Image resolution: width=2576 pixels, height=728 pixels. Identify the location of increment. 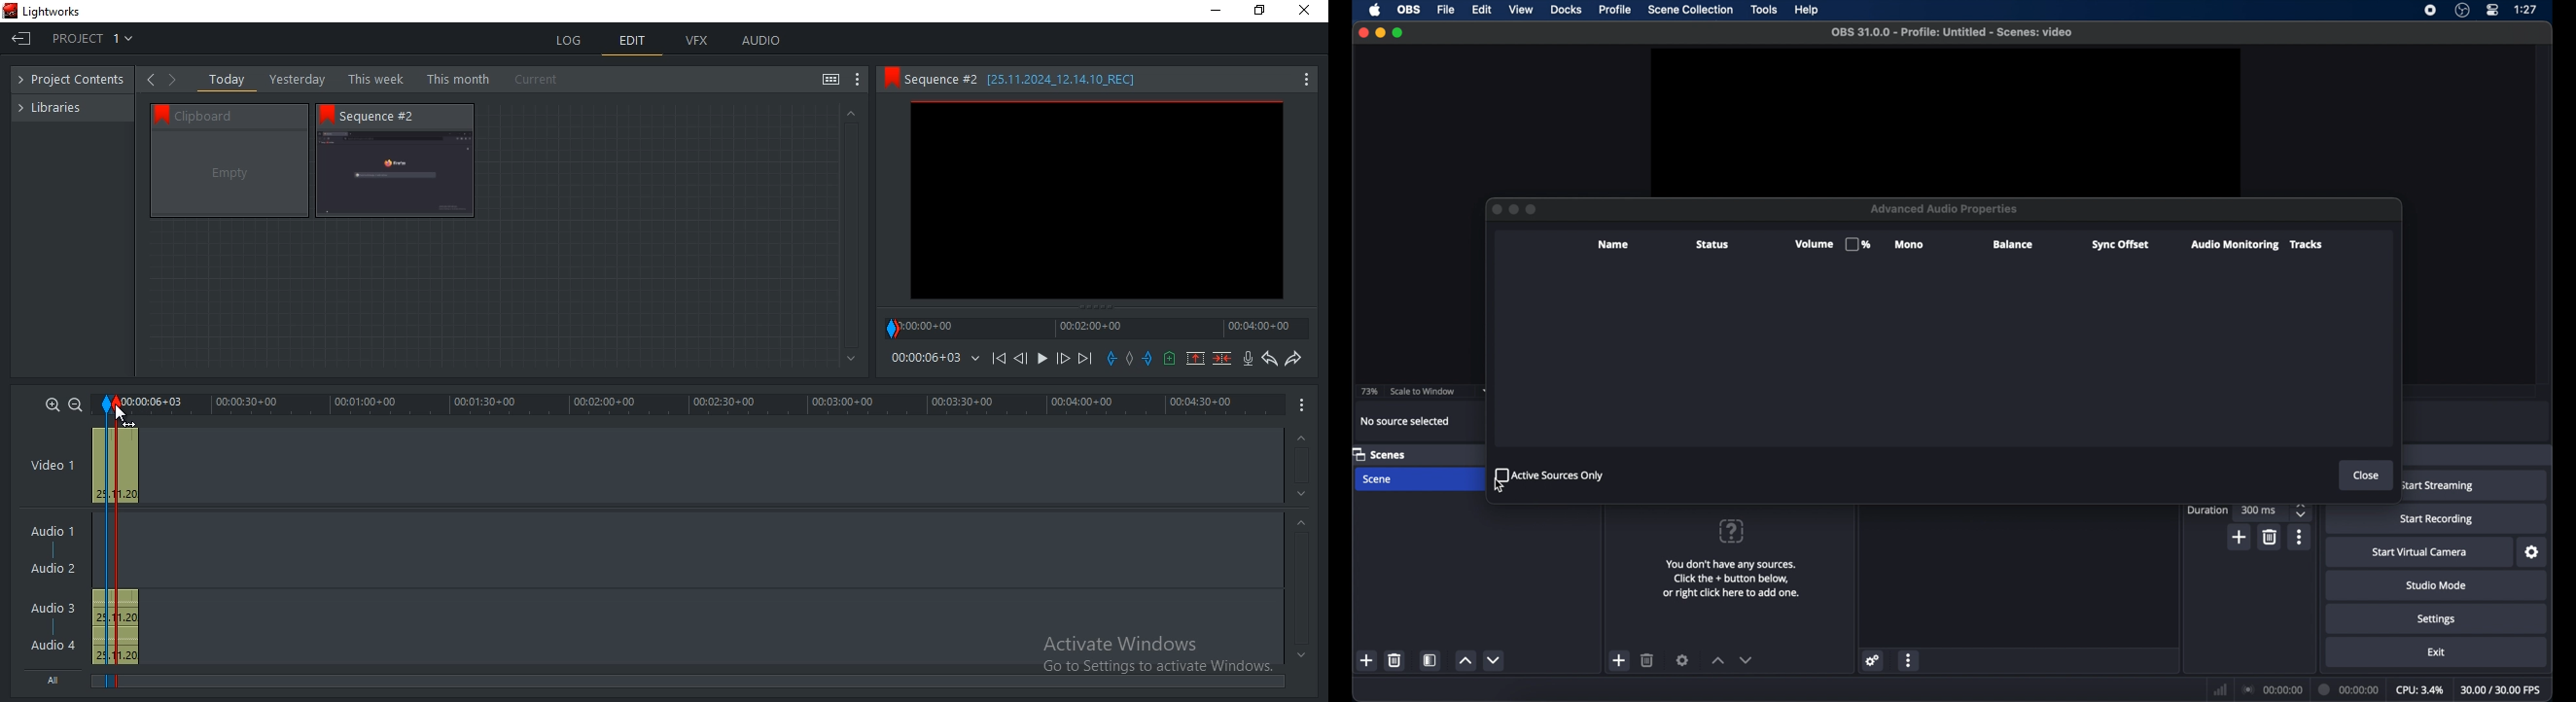
(1466, 660).